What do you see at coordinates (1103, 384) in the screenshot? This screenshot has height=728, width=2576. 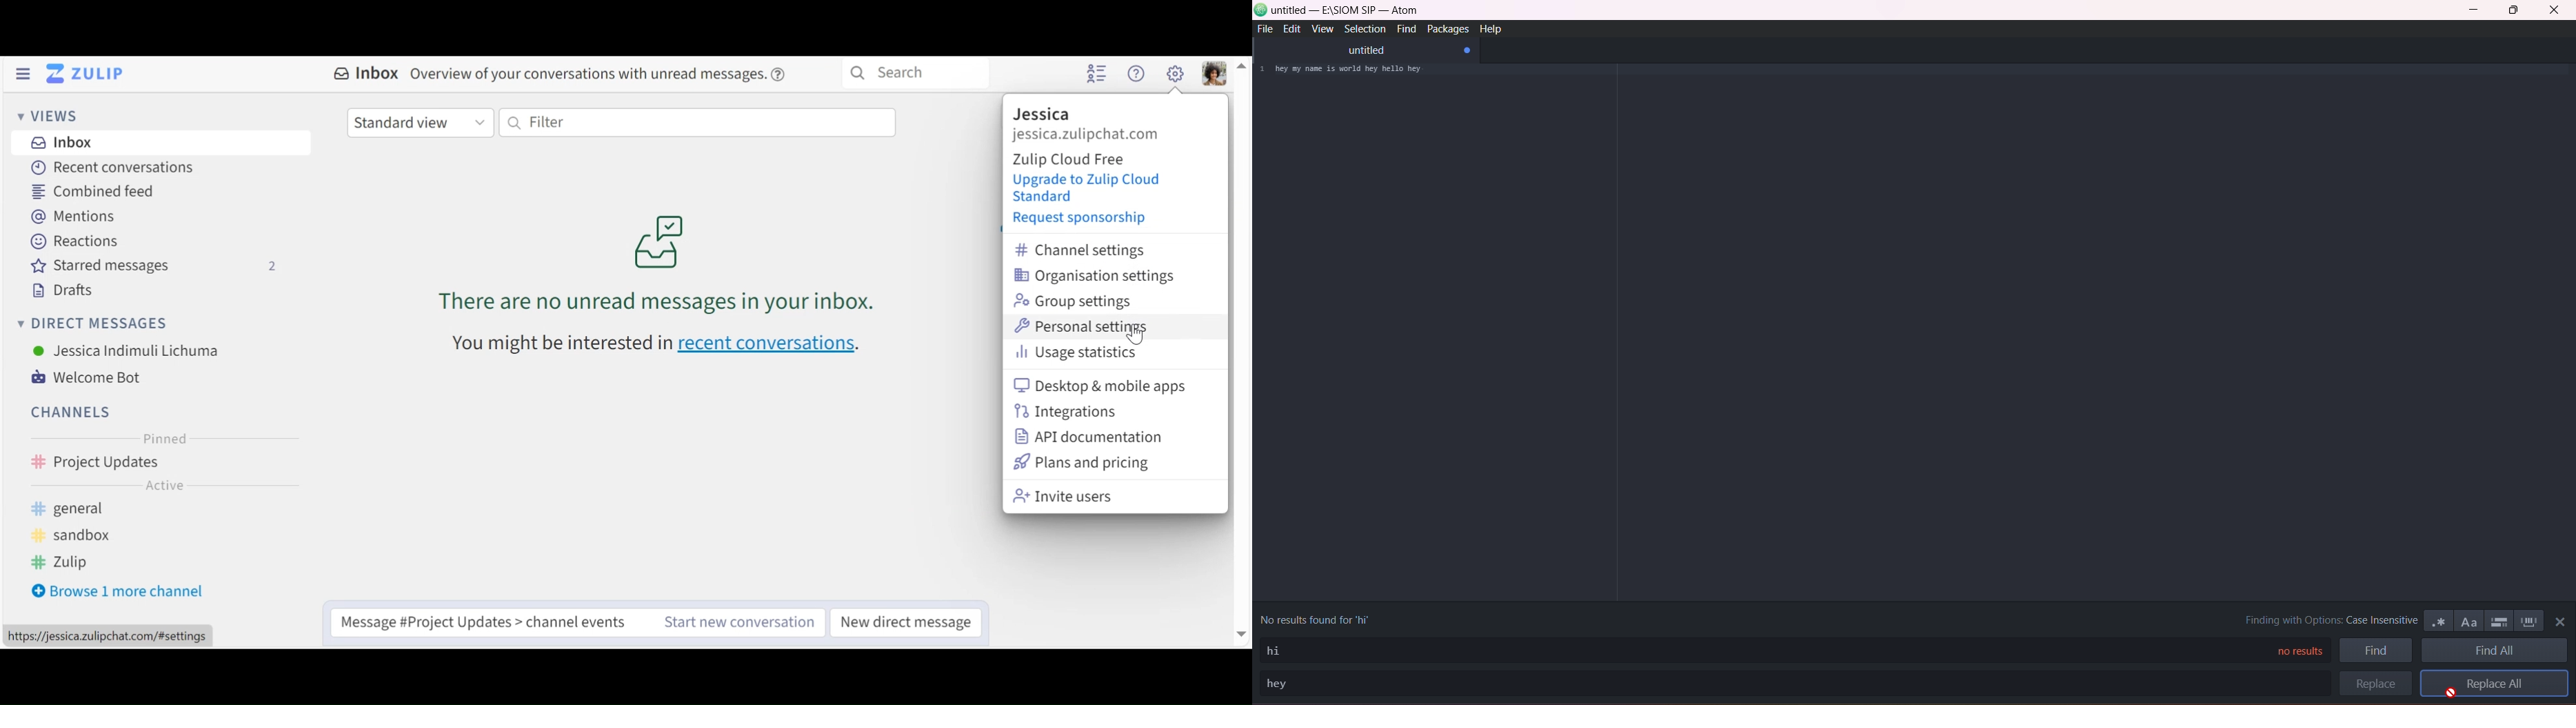 I see `Desktop & mobile apps` at bounding box center [1103, 384].